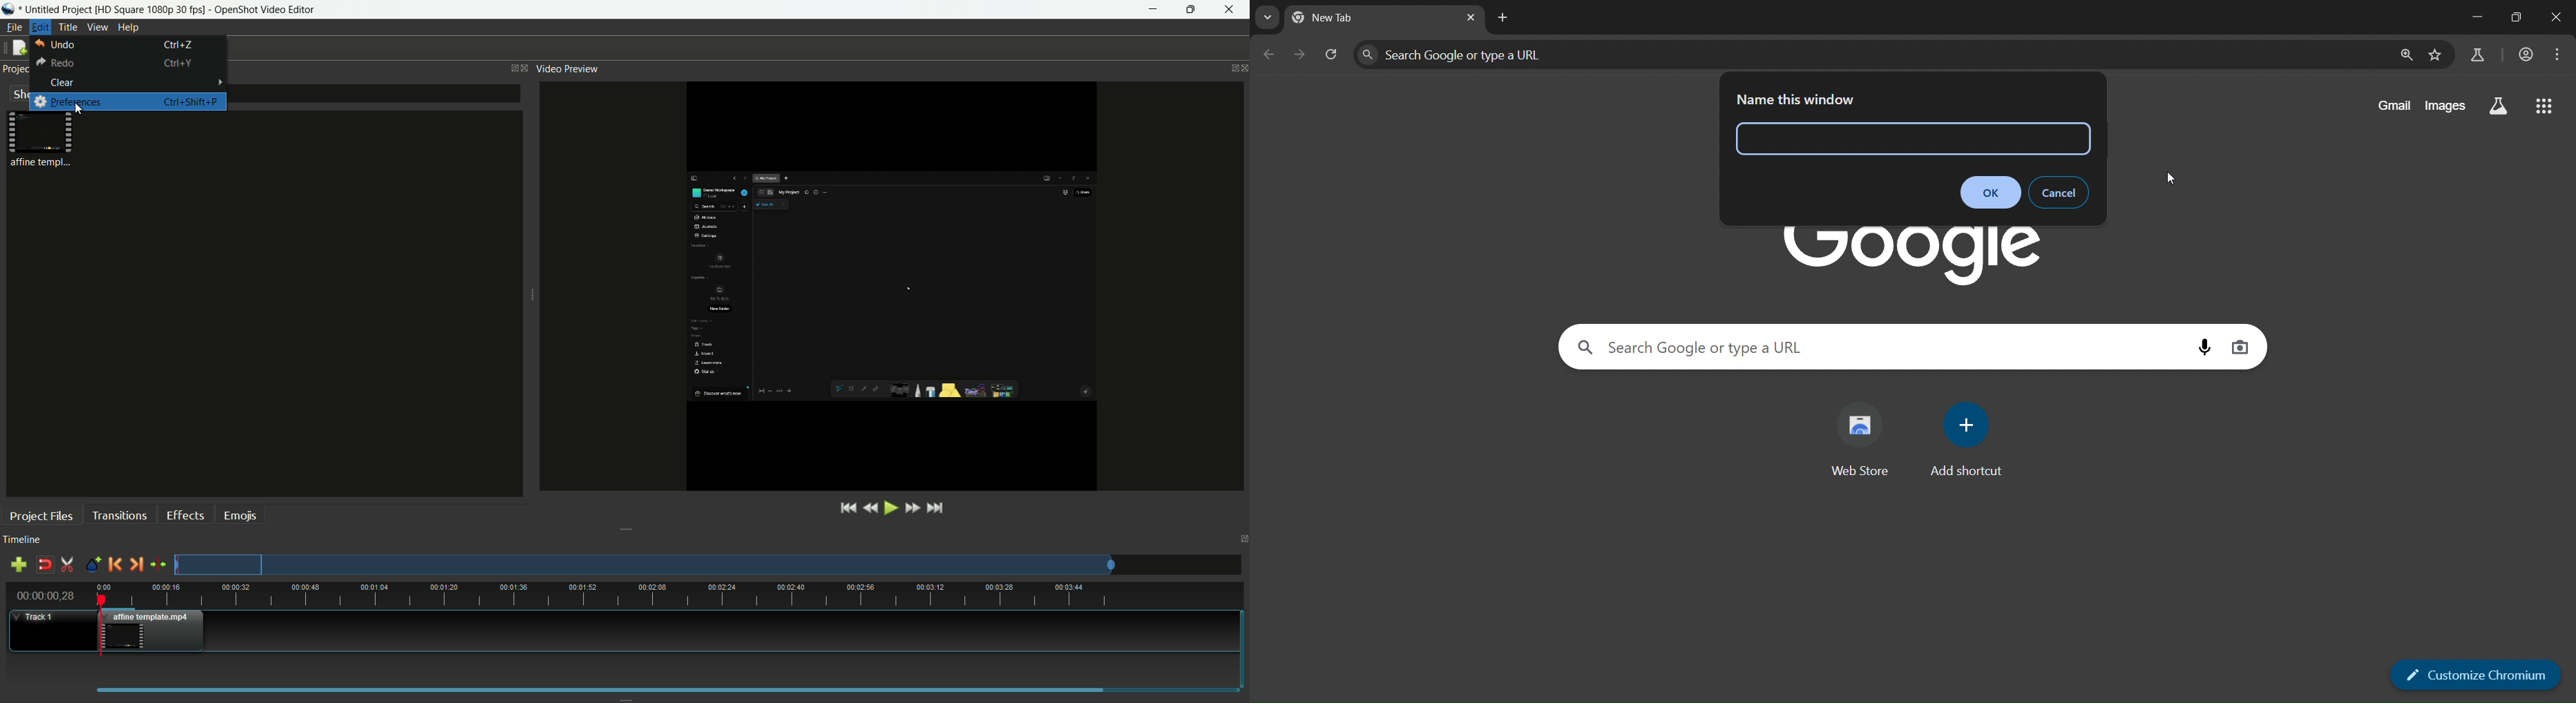 Image resolution: width=2576 pixels, height=728 pixels. What do you see at coordinates (2497, 104) in the screenshot?
I see `search labs` at bounding box center [2497, 104].